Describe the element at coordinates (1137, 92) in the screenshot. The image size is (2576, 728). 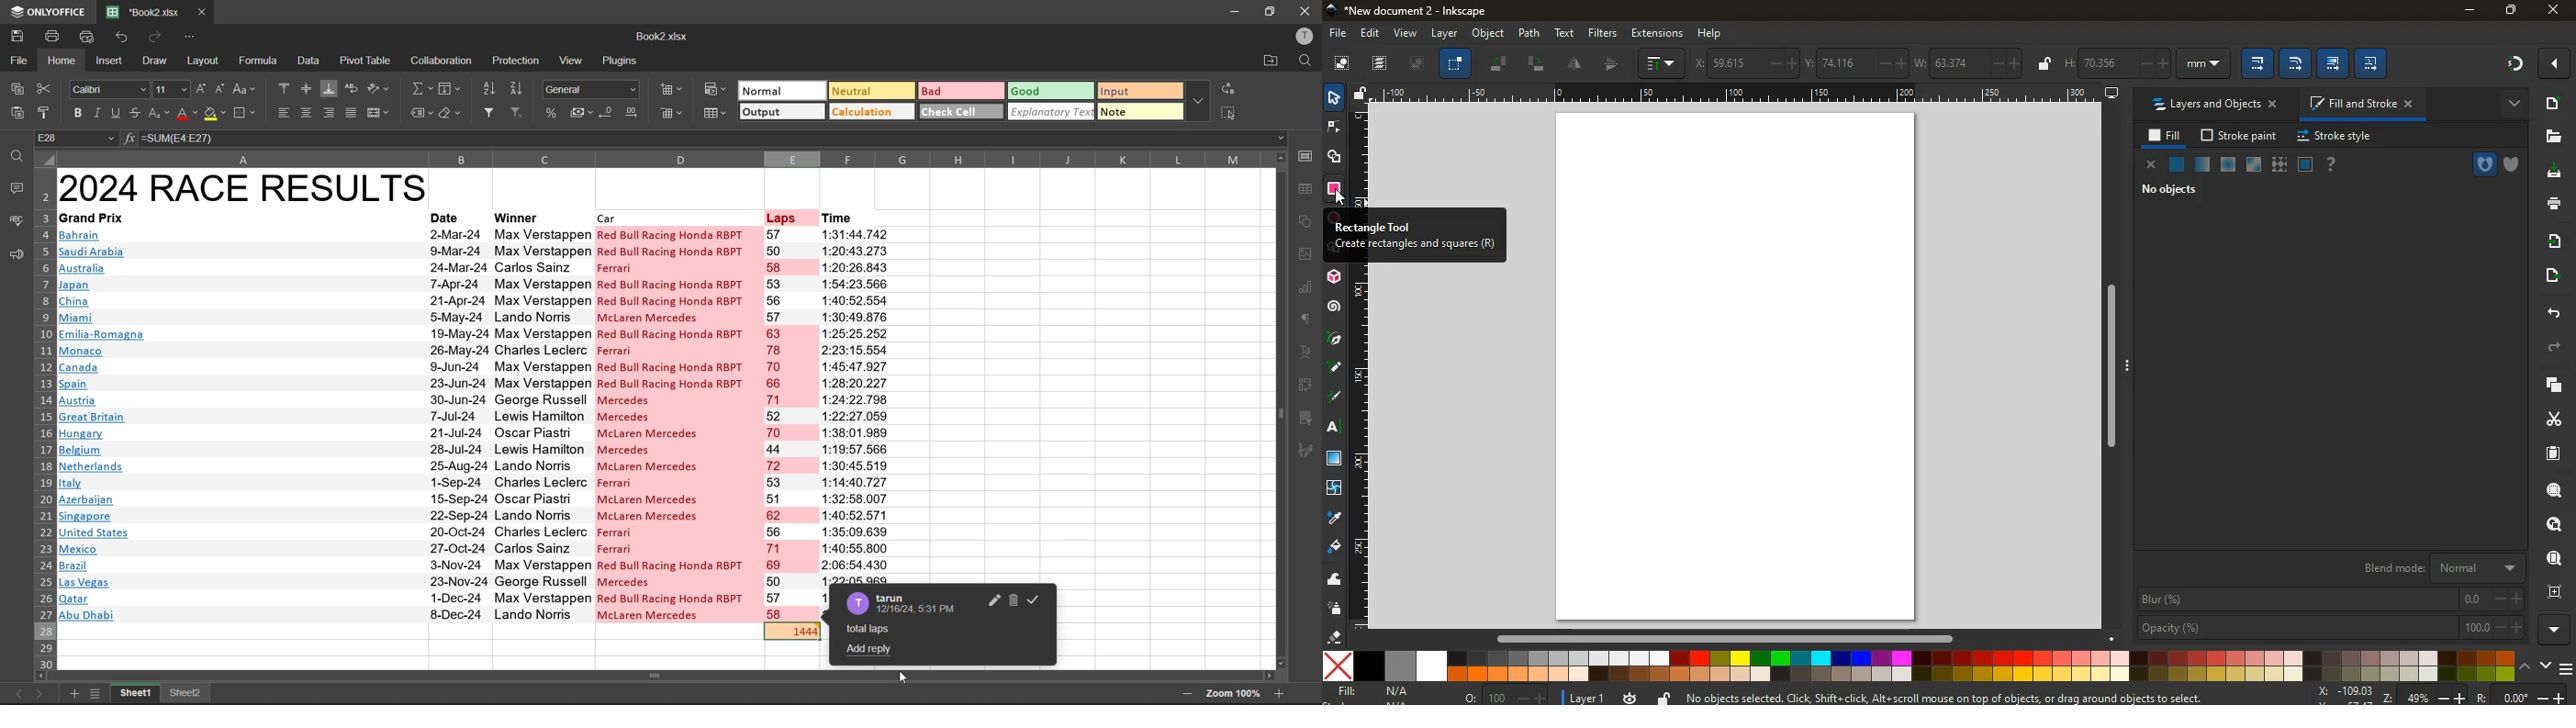
I see `input` at that location.